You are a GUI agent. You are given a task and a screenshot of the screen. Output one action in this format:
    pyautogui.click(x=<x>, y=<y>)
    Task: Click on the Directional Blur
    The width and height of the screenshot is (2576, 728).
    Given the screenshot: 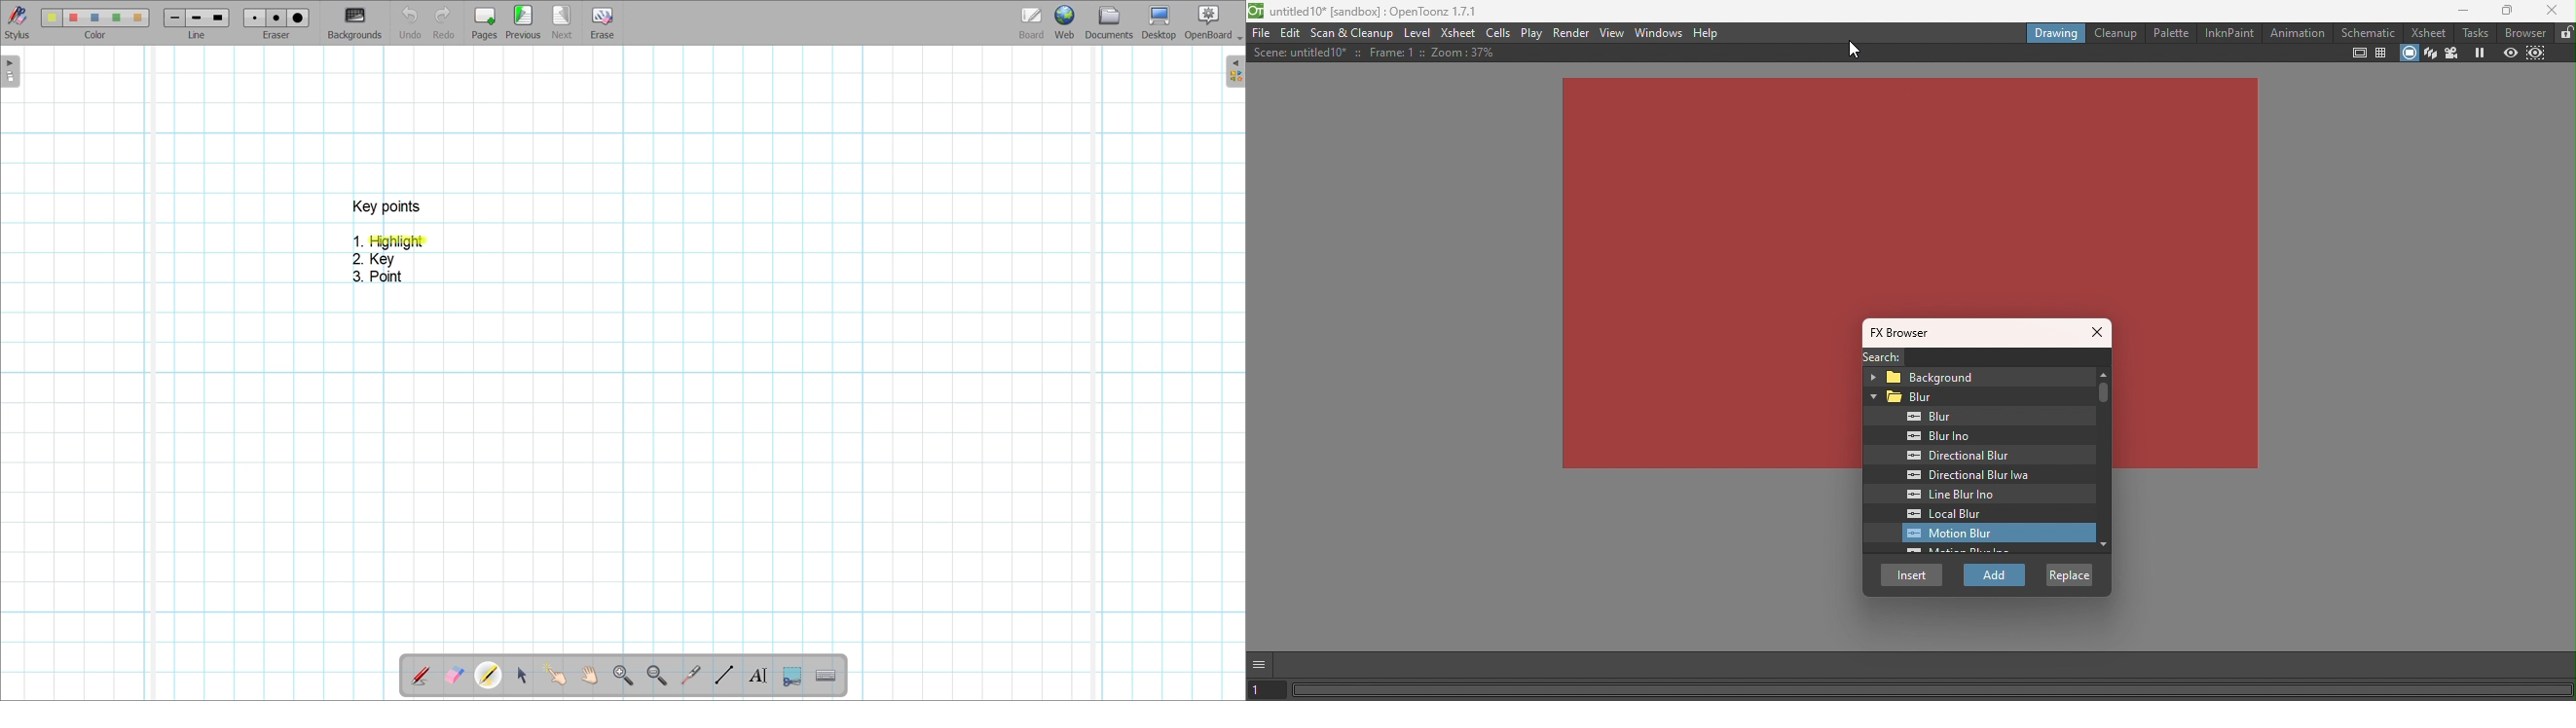 What is the action you would take?
    pyautogui.click(x=1957, y=456)
    